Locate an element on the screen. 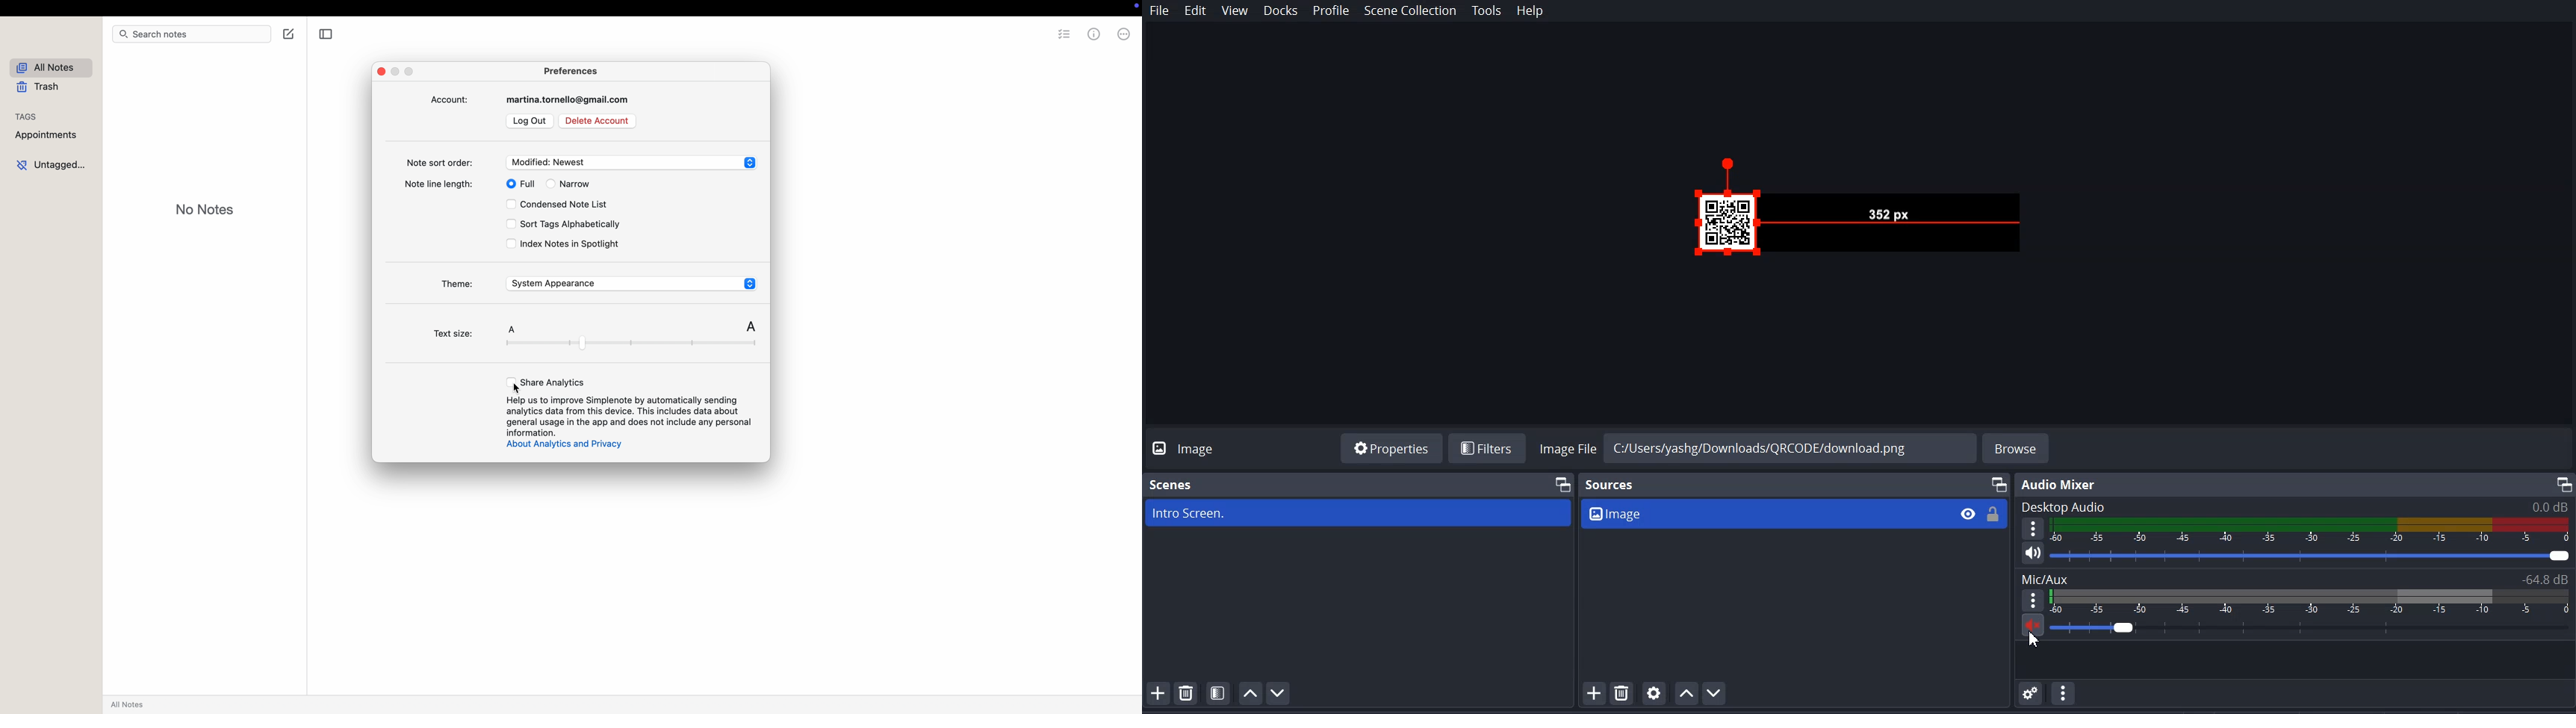 The width and height of the screenshot is (2576, 728). Docks is located at coordinates (1280, 10).